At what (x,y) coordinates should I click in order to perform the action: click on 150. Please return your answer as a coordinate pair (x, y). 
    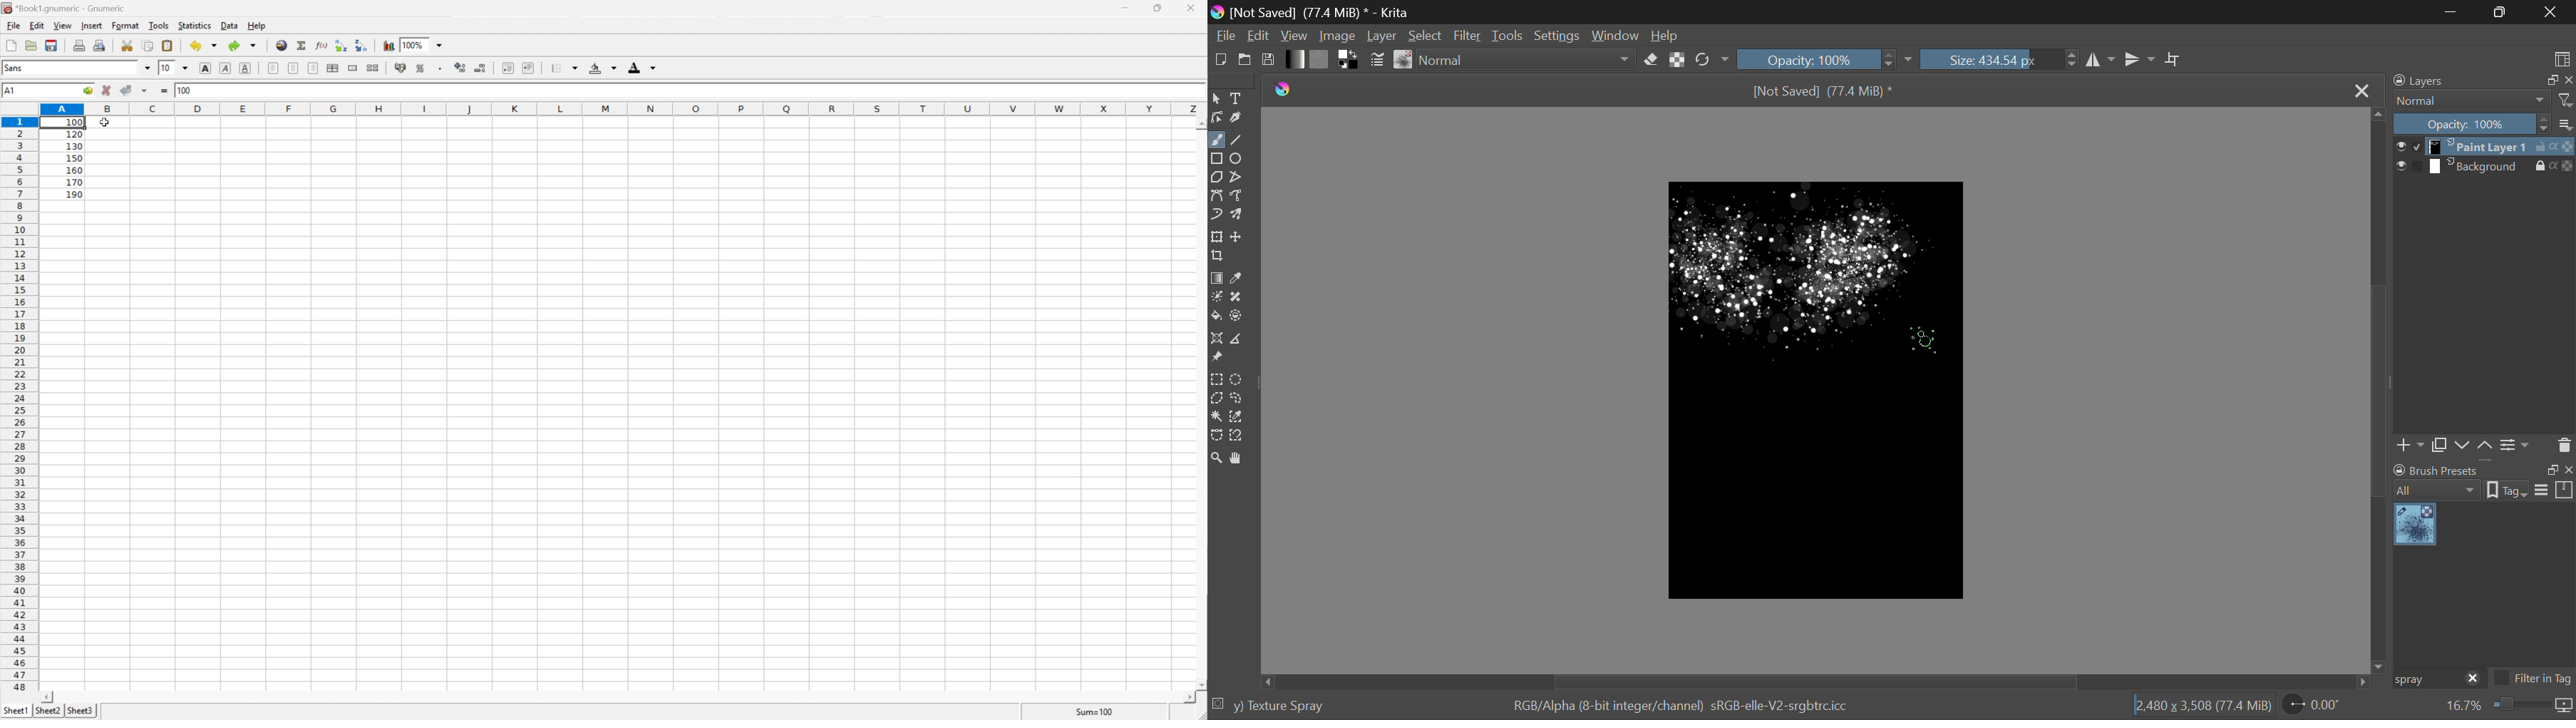
    Looking at the image, I should click on (73, 158).